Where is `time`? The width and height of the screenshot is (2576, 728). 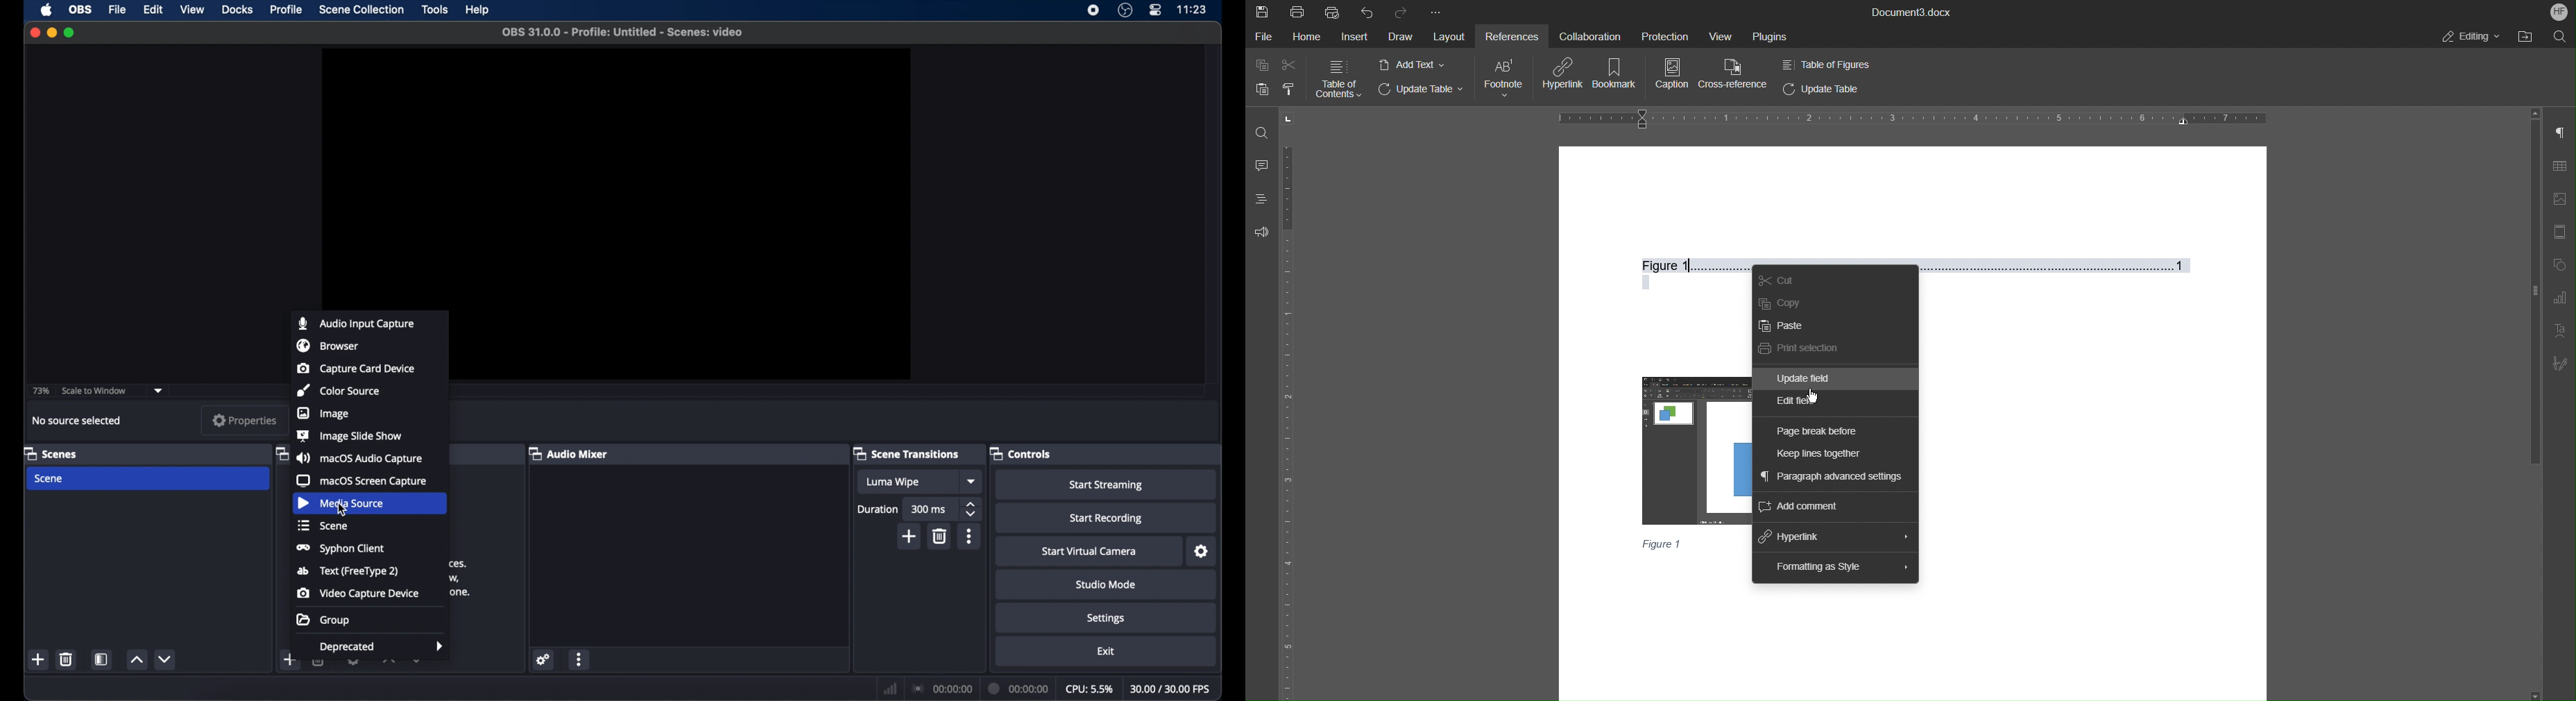
time is located at coordinates (1193, 8).